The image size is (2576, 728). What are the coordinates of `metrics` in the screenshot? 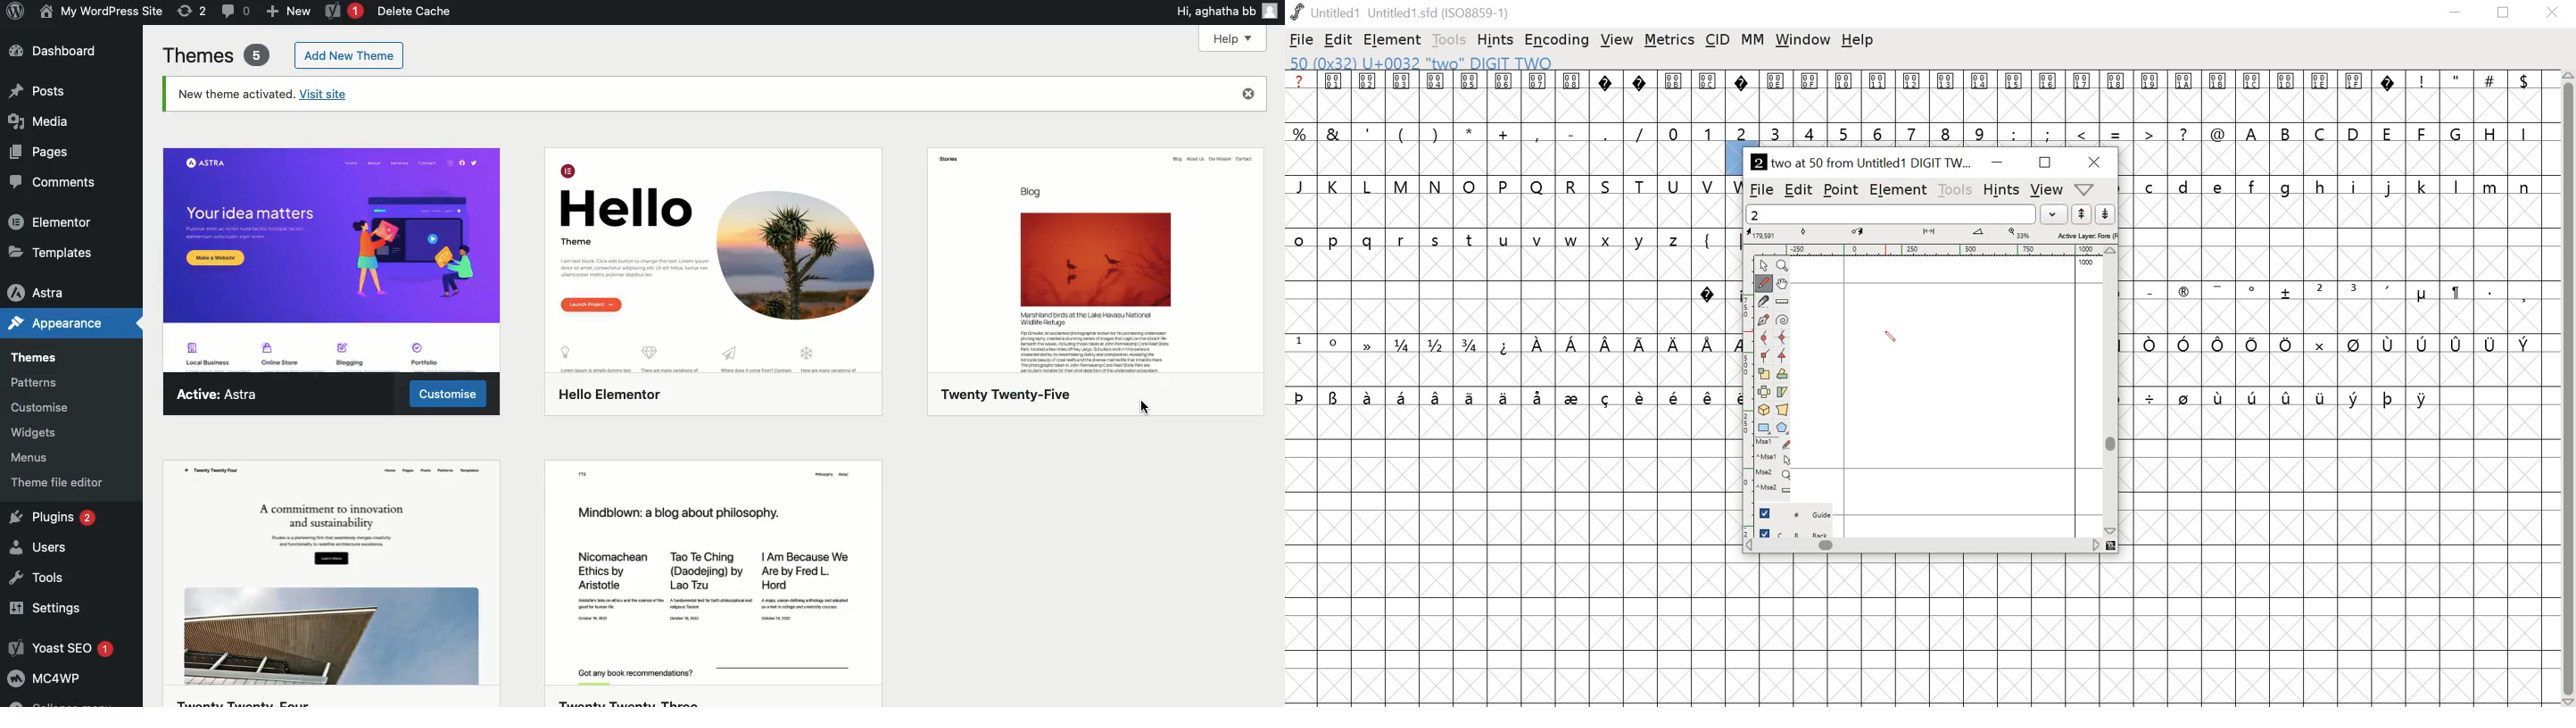 It's located at (1670, 40).